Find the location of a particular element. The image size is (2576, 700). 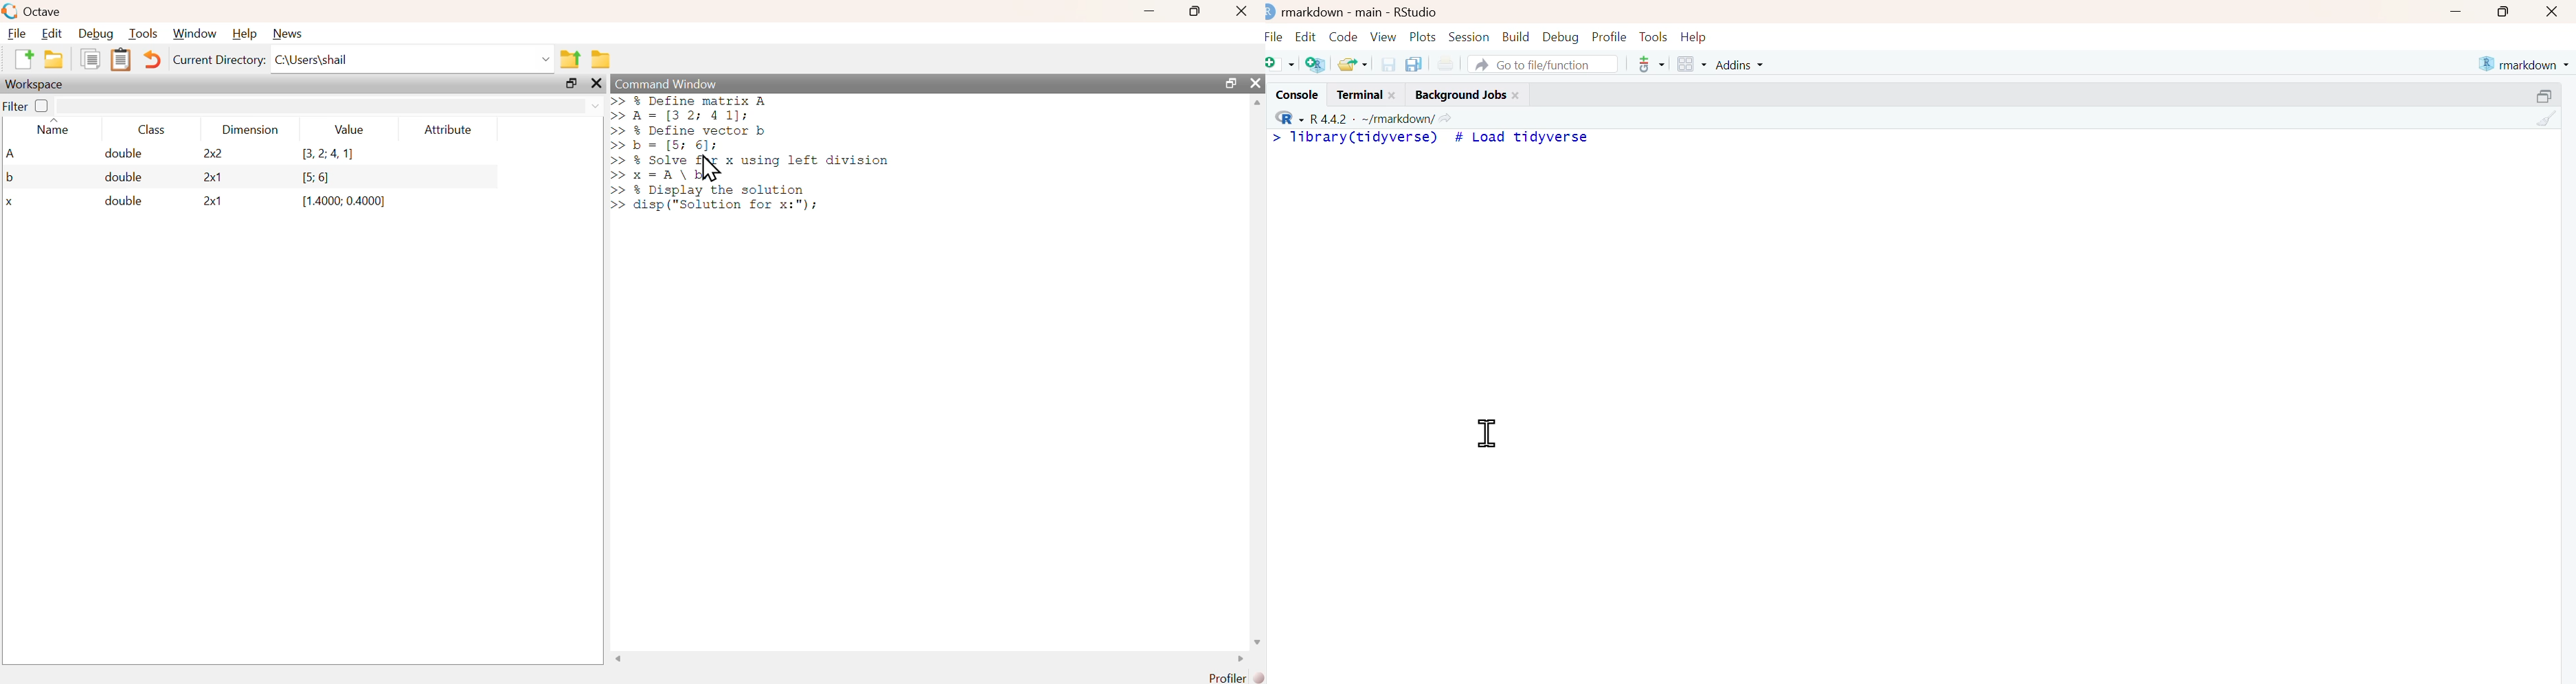

edit is located at coordinates (53, 34).